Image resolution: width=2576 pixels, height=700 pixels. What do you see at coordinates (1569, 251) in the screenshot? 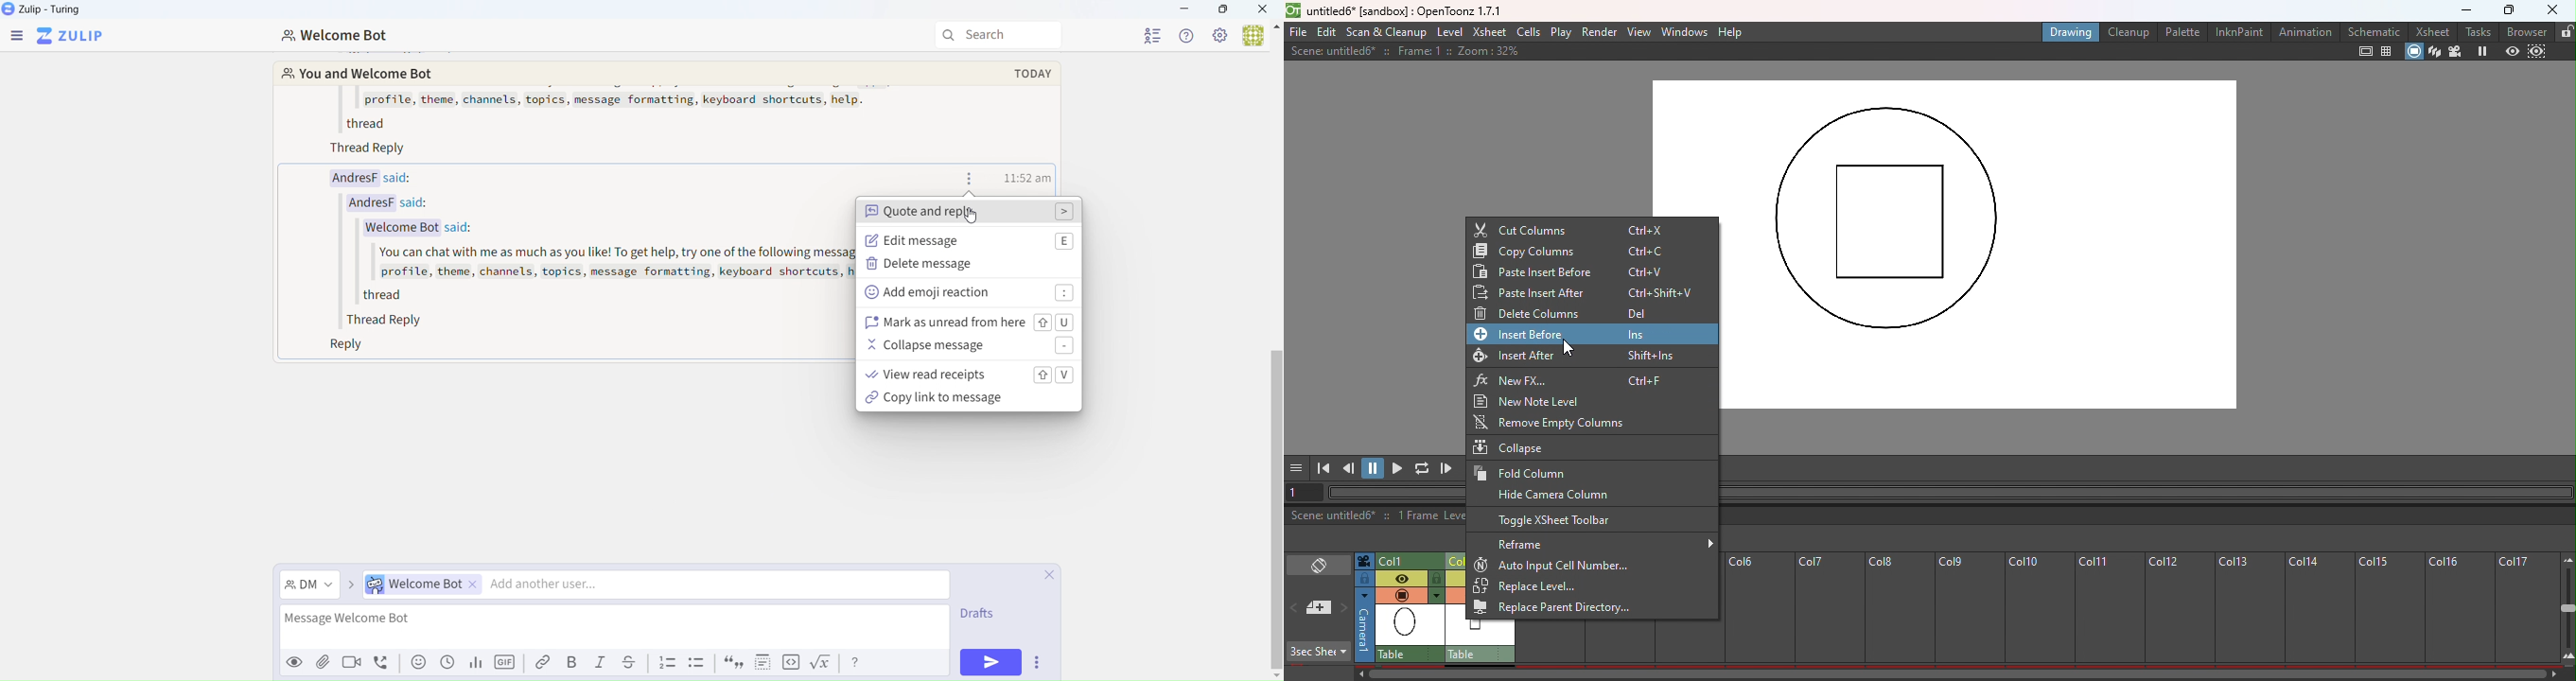
I see `Copy column` at bounding box center [1569, 251].